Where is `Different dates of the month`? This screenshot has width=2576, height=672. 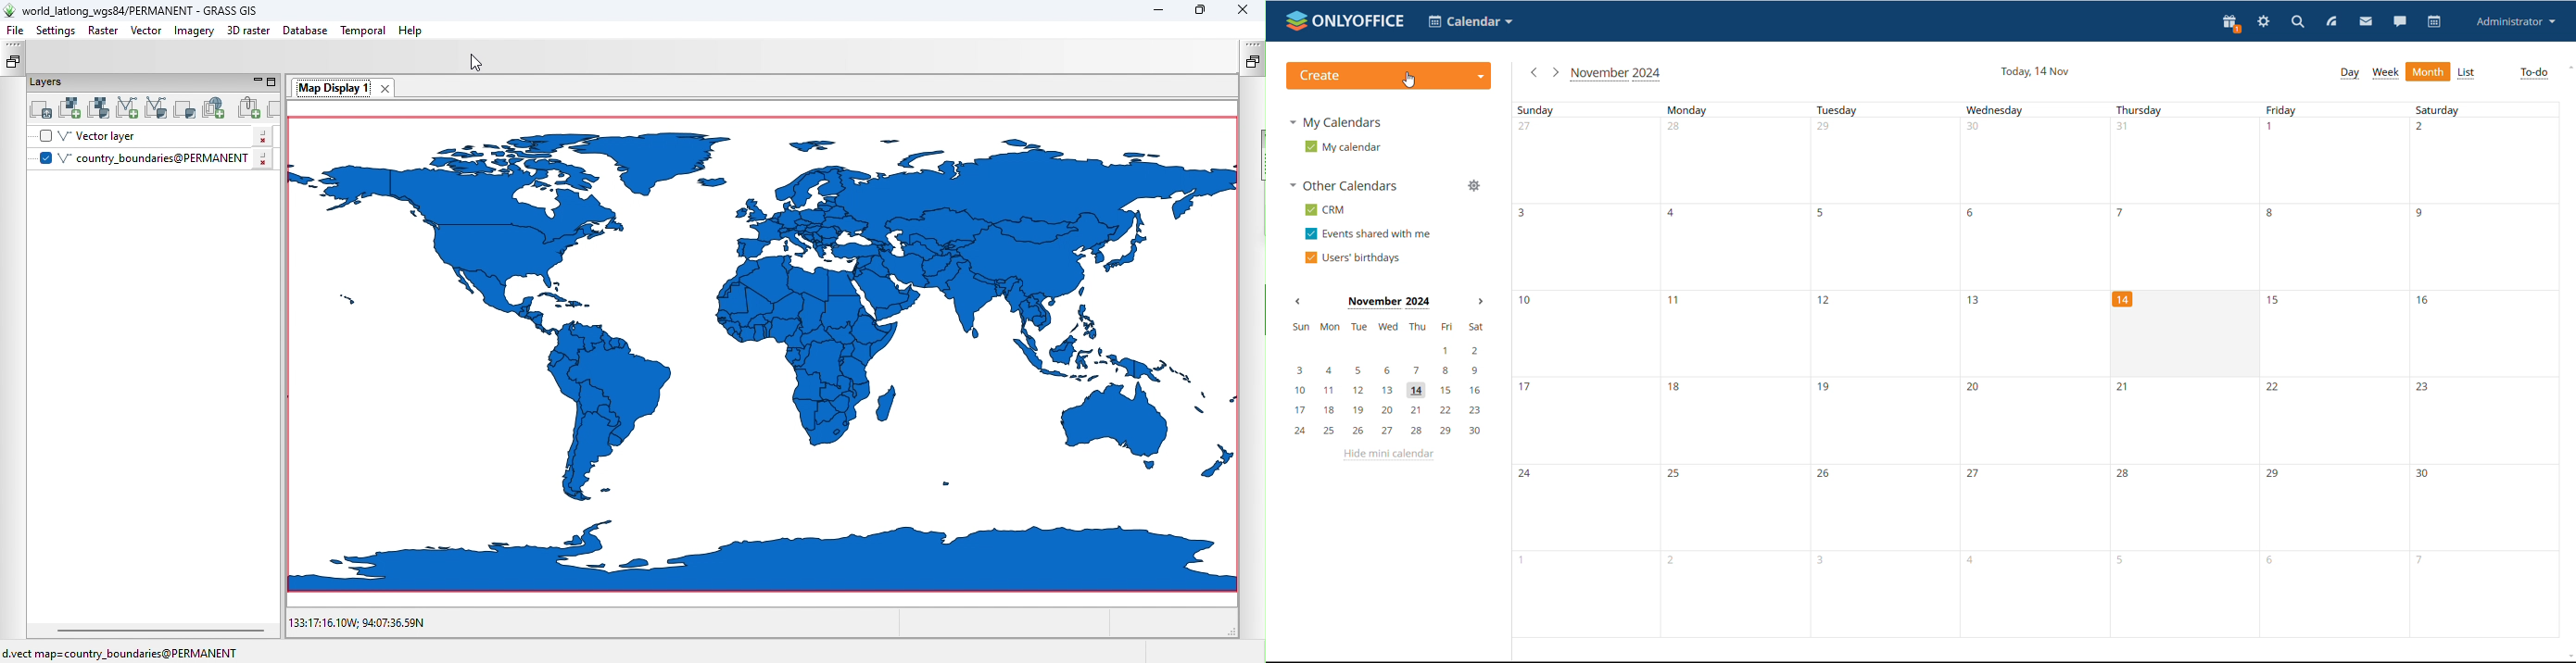
Different dates of the month is located at coordinates (2043, 162).